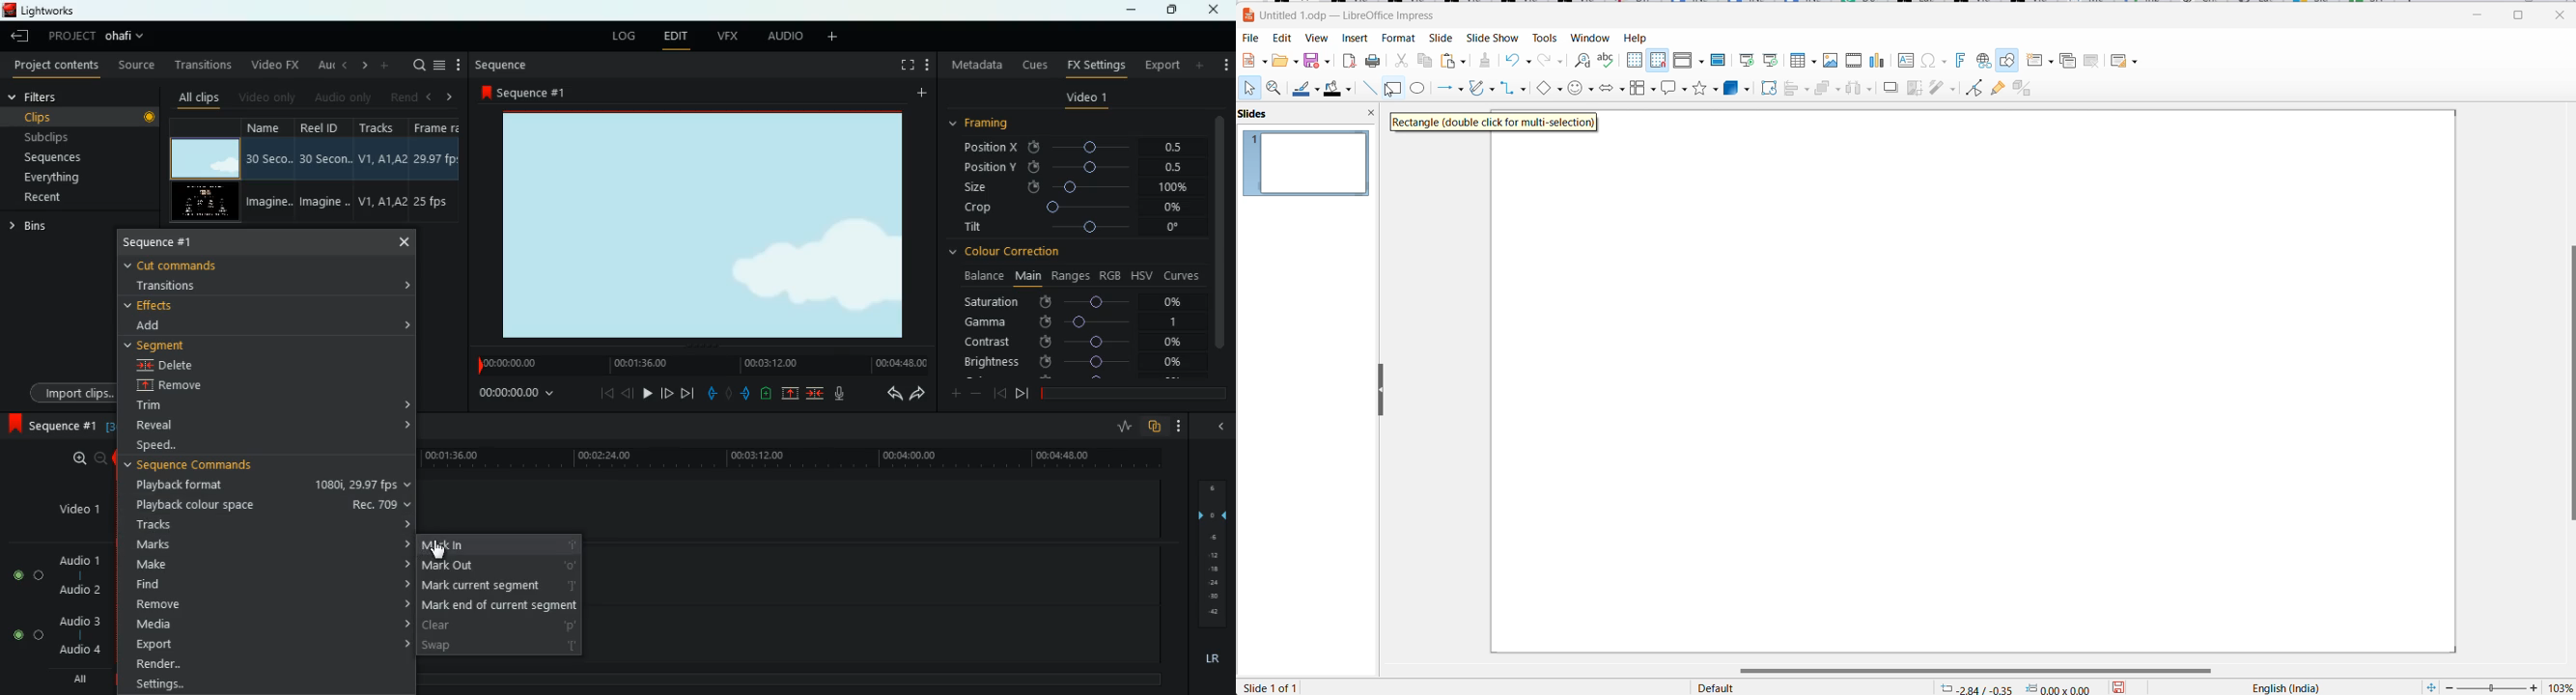 Image resolution: width=2576 pixels, height=700 pixels. I want to click on symbol, so click(1581, 89).